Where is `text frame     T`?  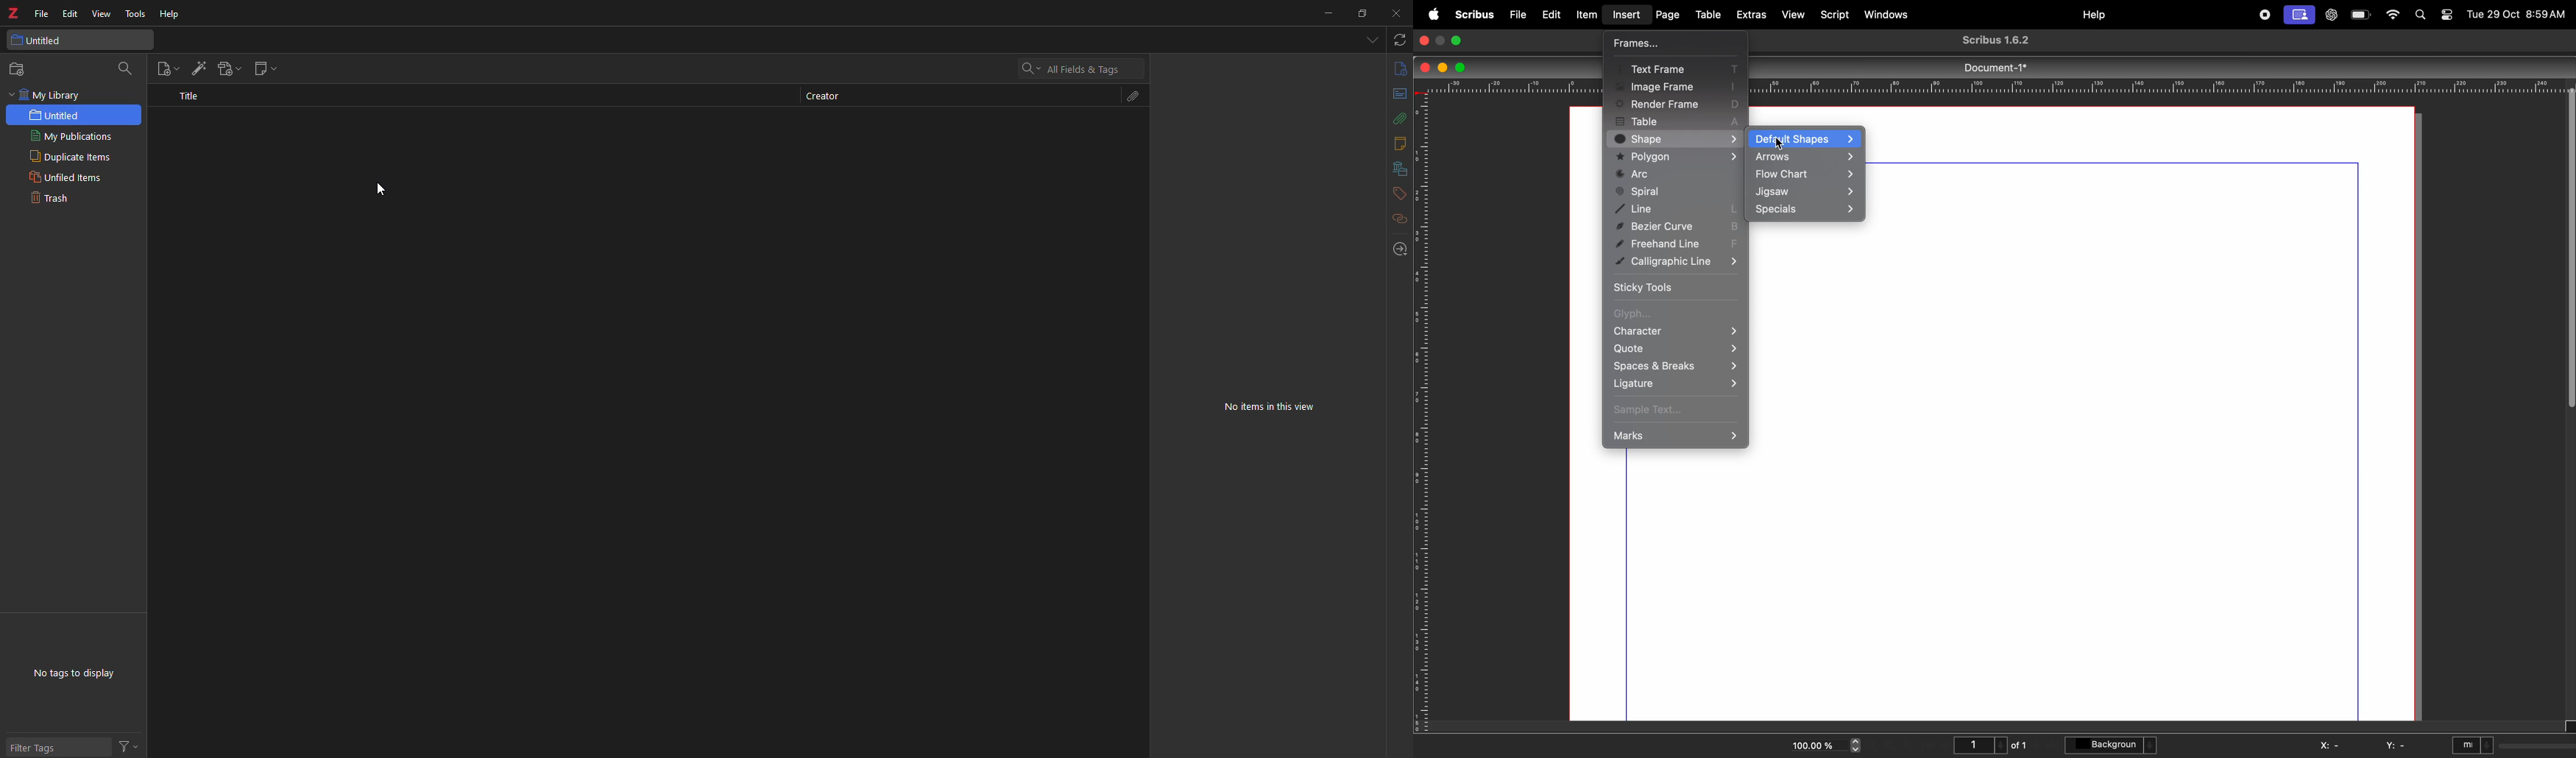
text frame     T is located at coordinates (1674, 66).